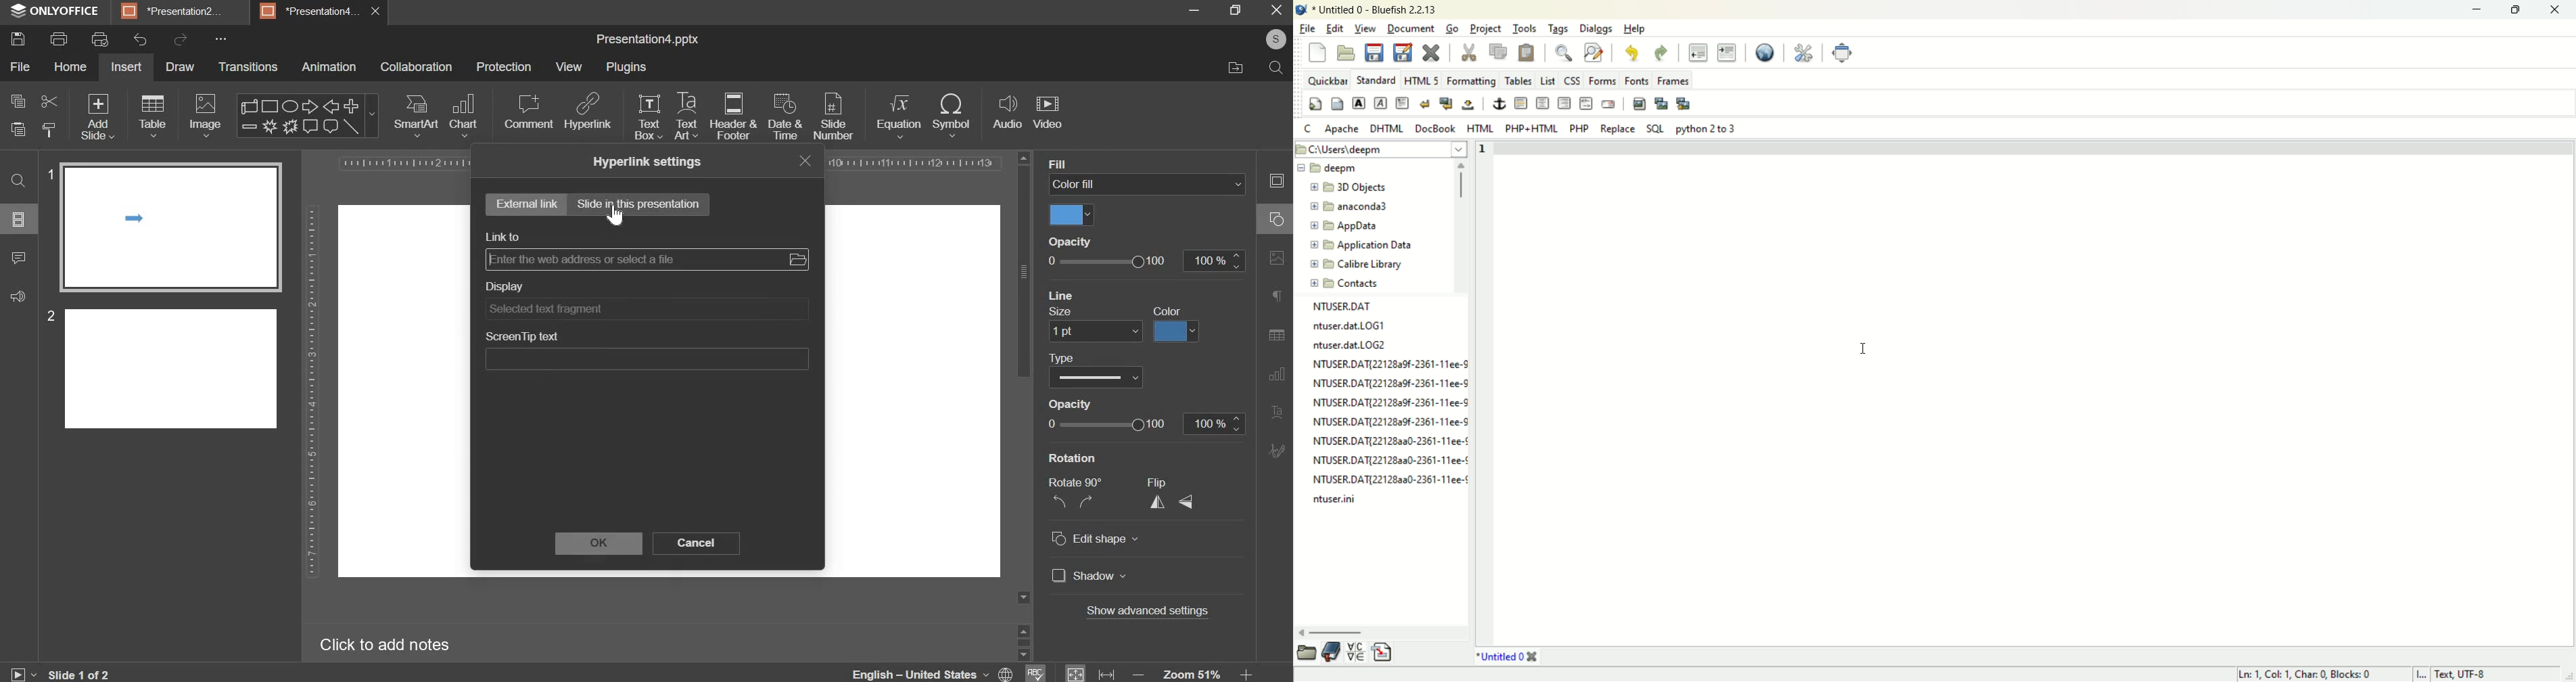 The width and height of the screenshot is (2576, 700). What do you see at coordinates (1148, 183) in the screenshot?
I see `background fill` at bounding box center [1148, 183].